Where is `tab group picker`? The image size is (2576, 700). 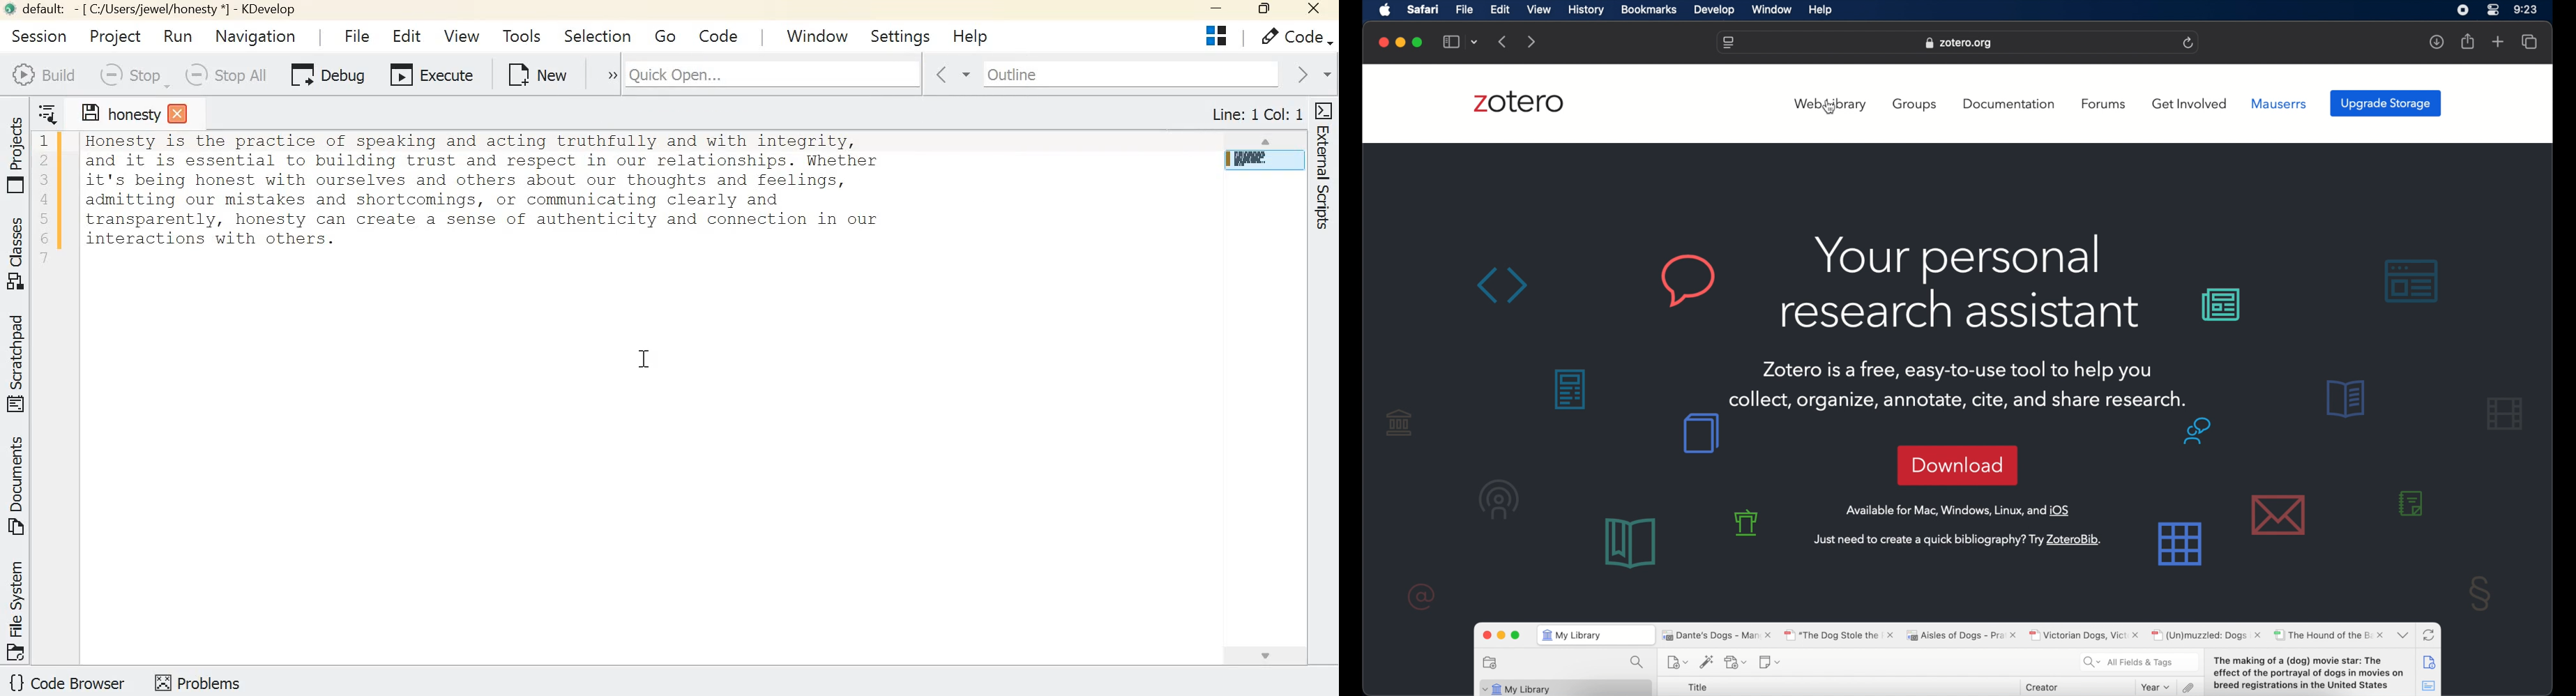 tab group picker is located at coordinates (1476, 43).